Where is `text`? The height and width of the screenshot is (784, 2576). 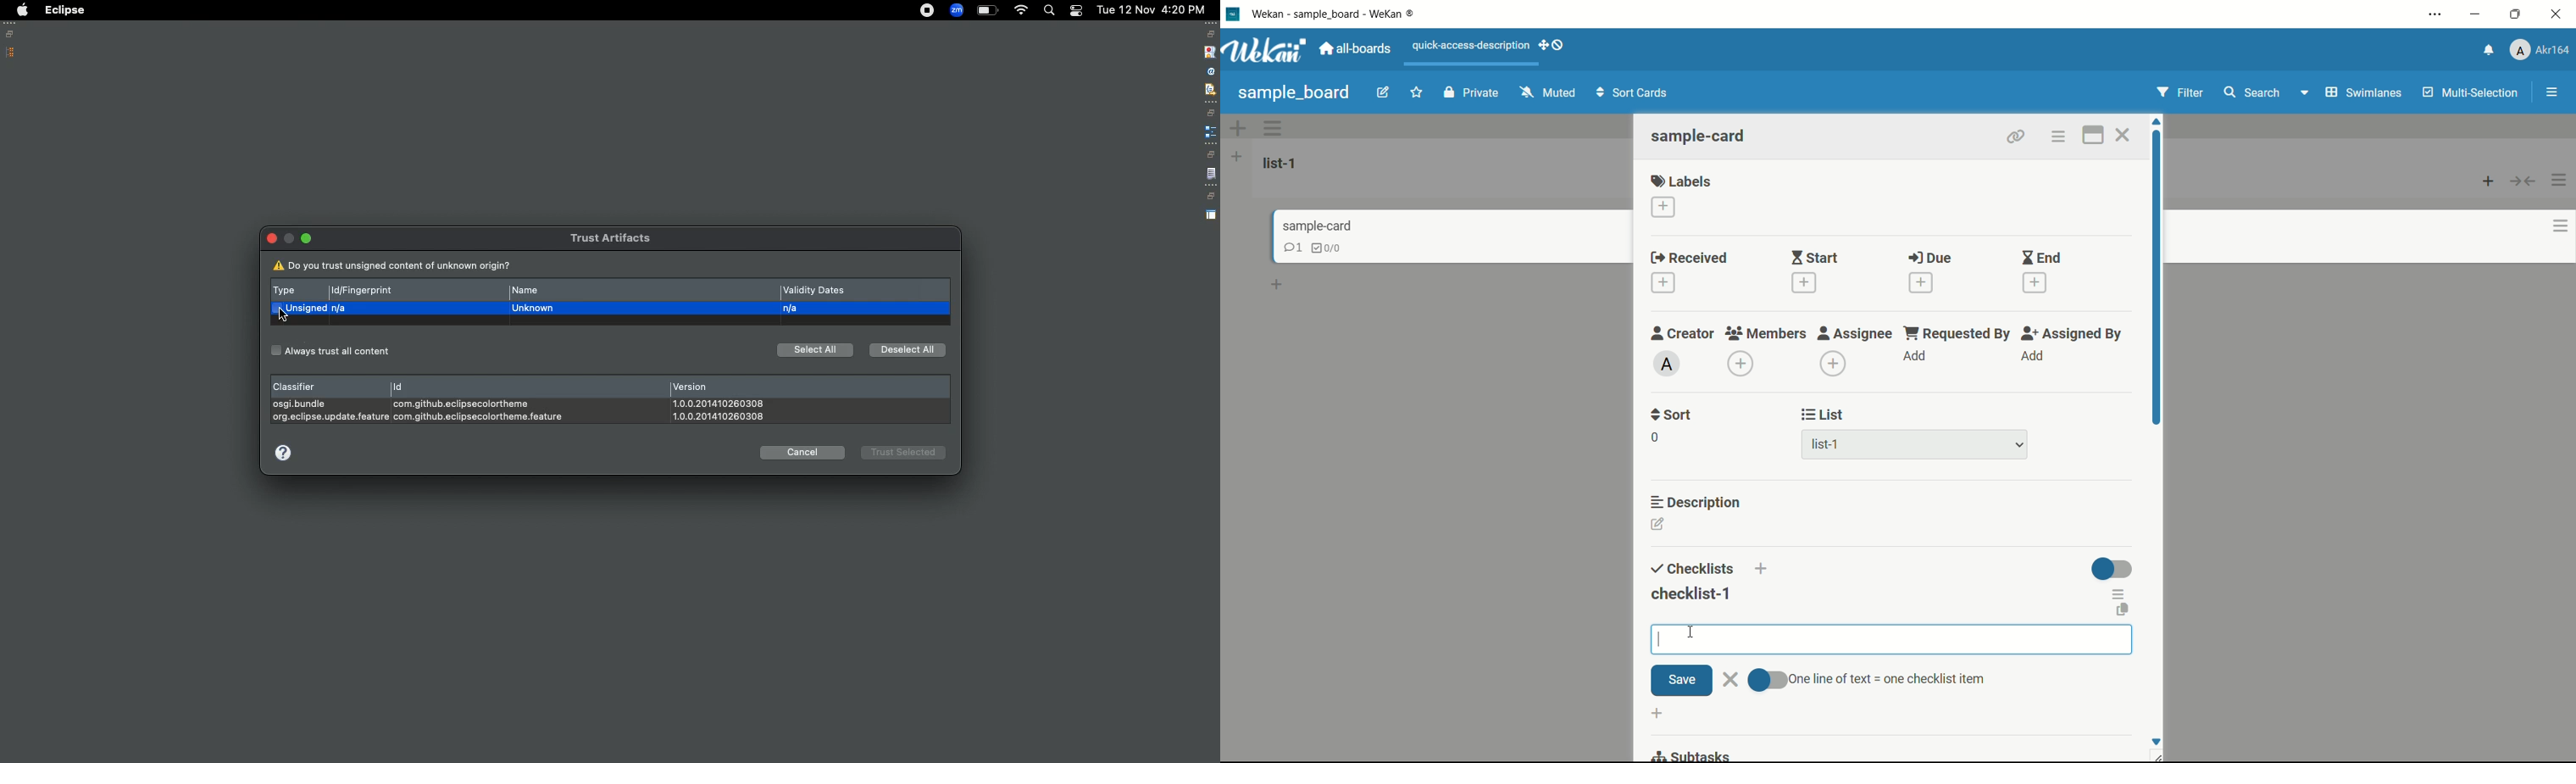
text is located at coordinates (1888, 679).